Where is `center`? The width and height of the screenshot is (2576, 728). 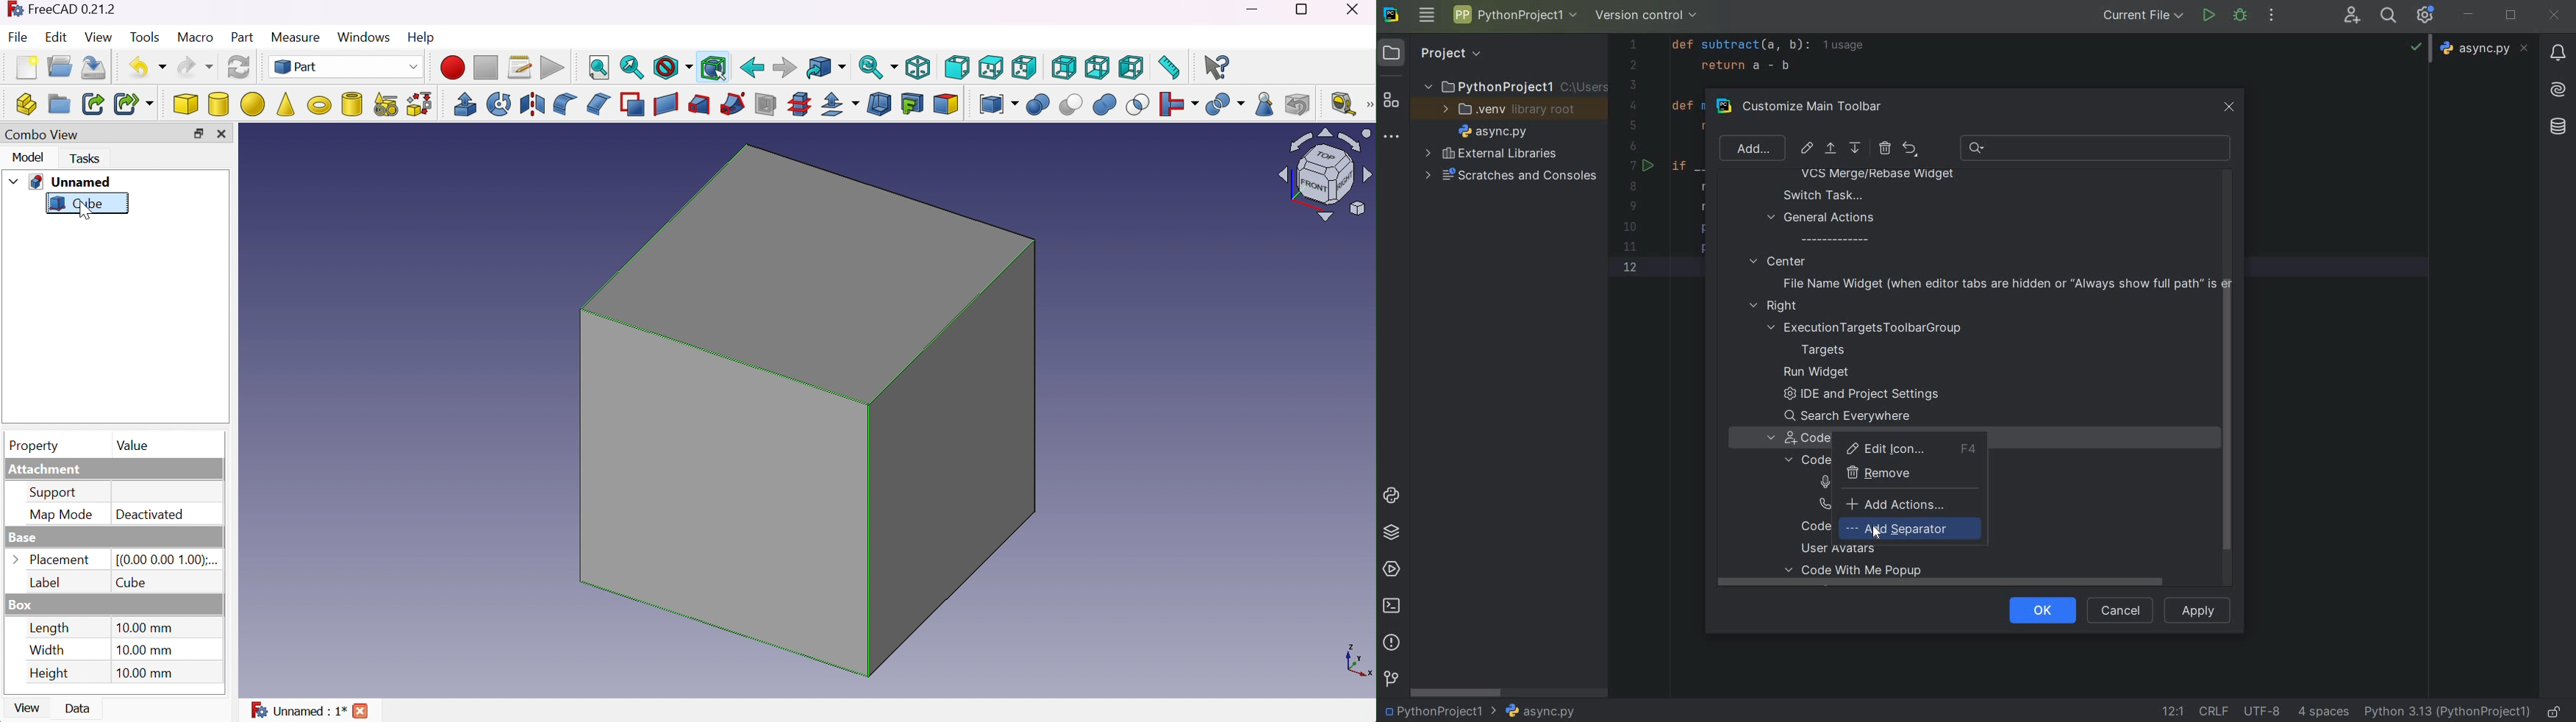 center is located at coordinates (1778, 260).